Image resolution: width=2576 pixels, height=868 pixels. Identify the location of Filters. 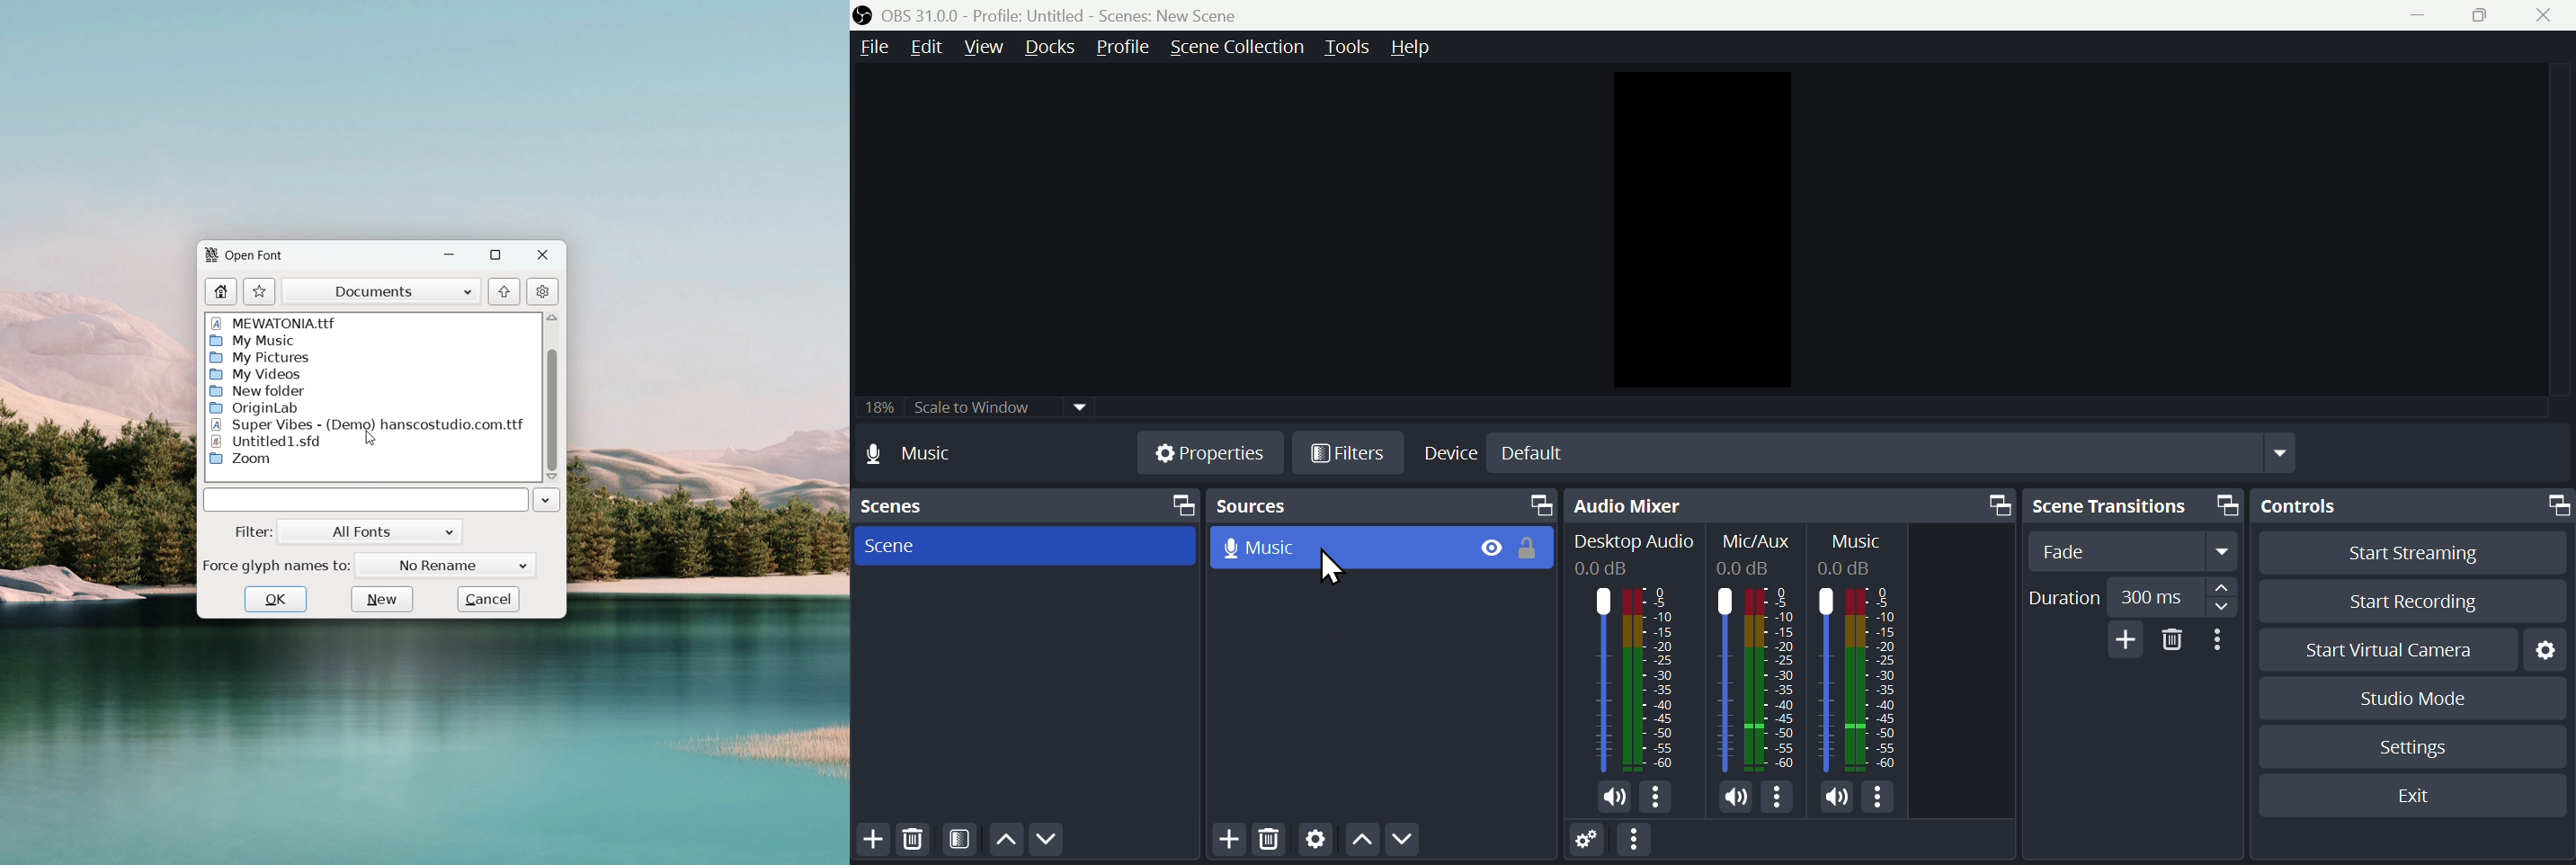
(1347, 452).